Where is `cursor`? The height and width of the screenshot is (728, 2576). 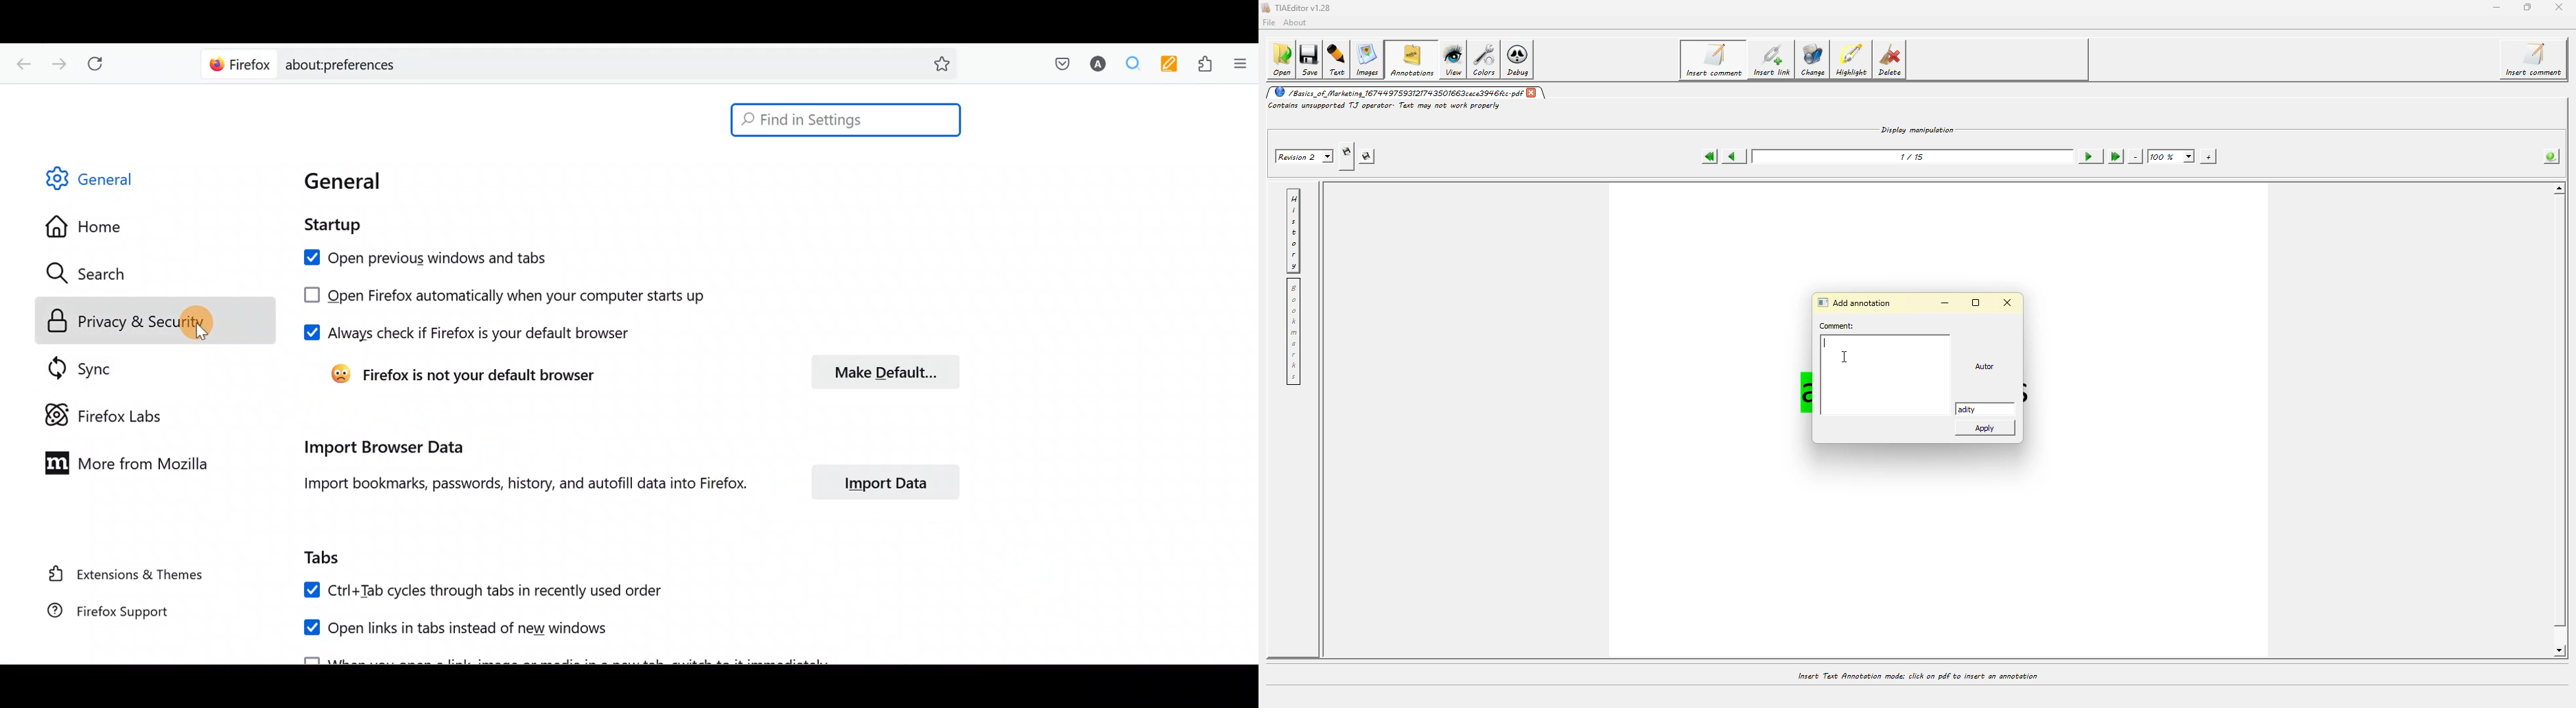 cursor is located at coordinates (203, 335).